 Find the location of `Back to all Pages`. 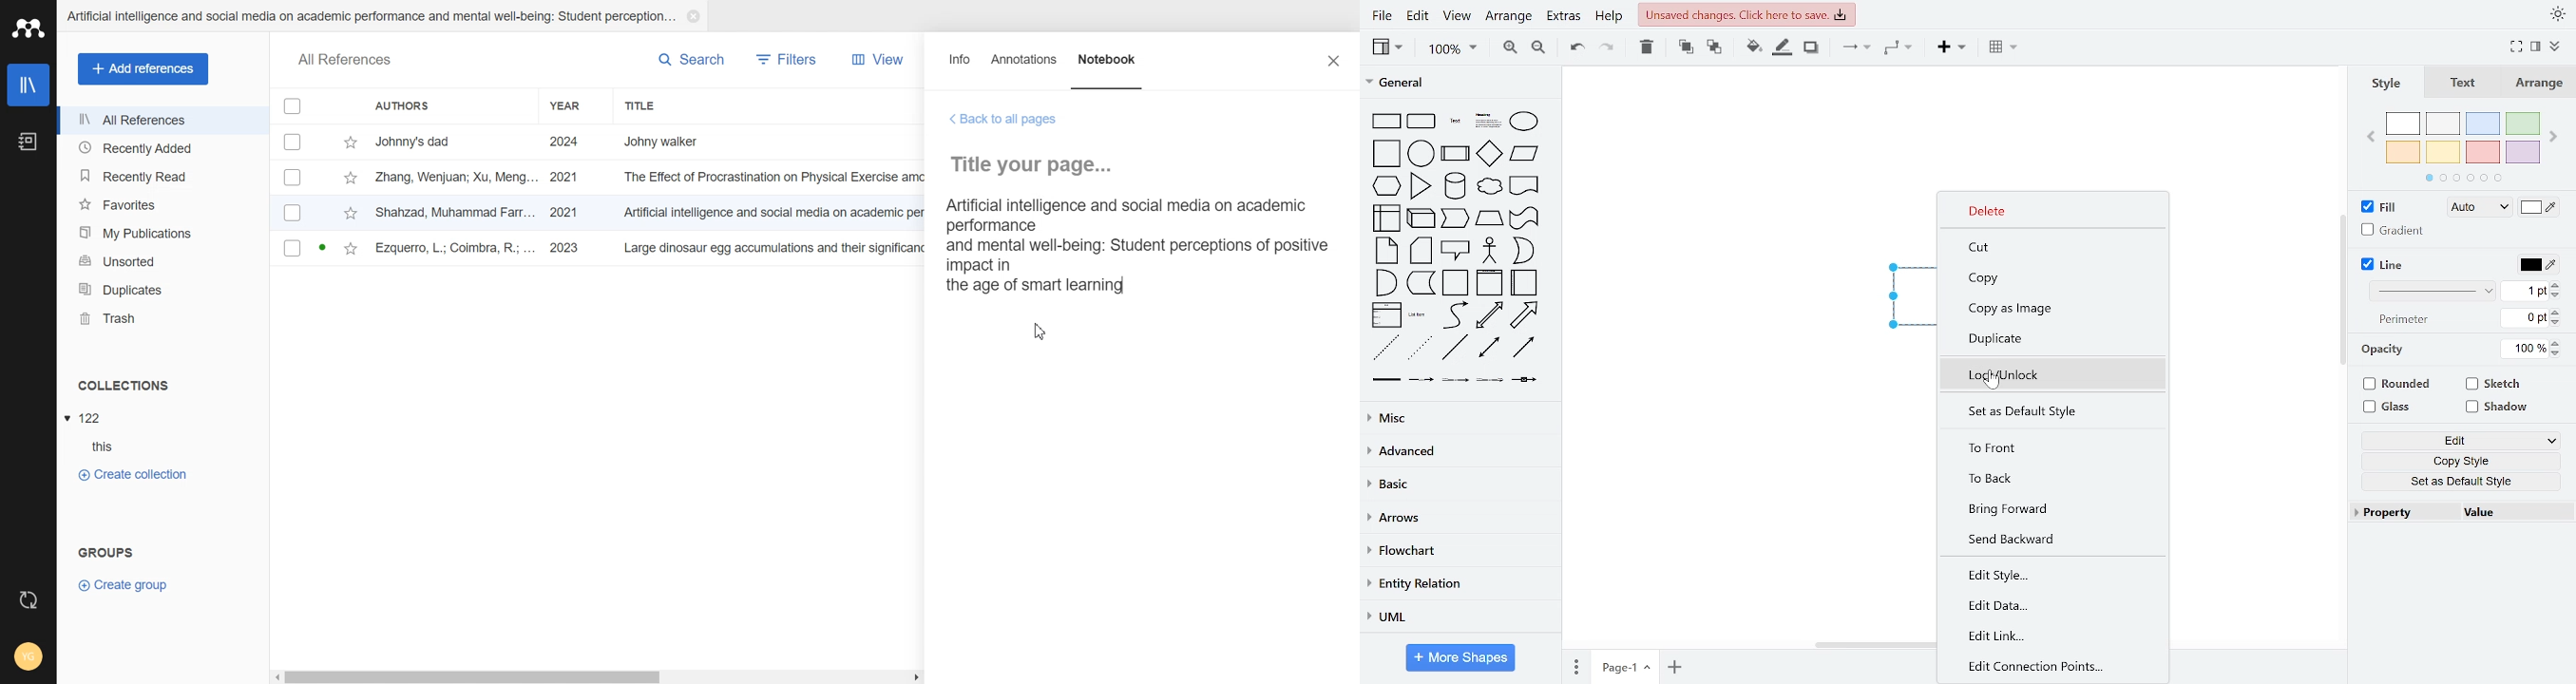

Back to all Pages is located at coordinates (1004, 120).